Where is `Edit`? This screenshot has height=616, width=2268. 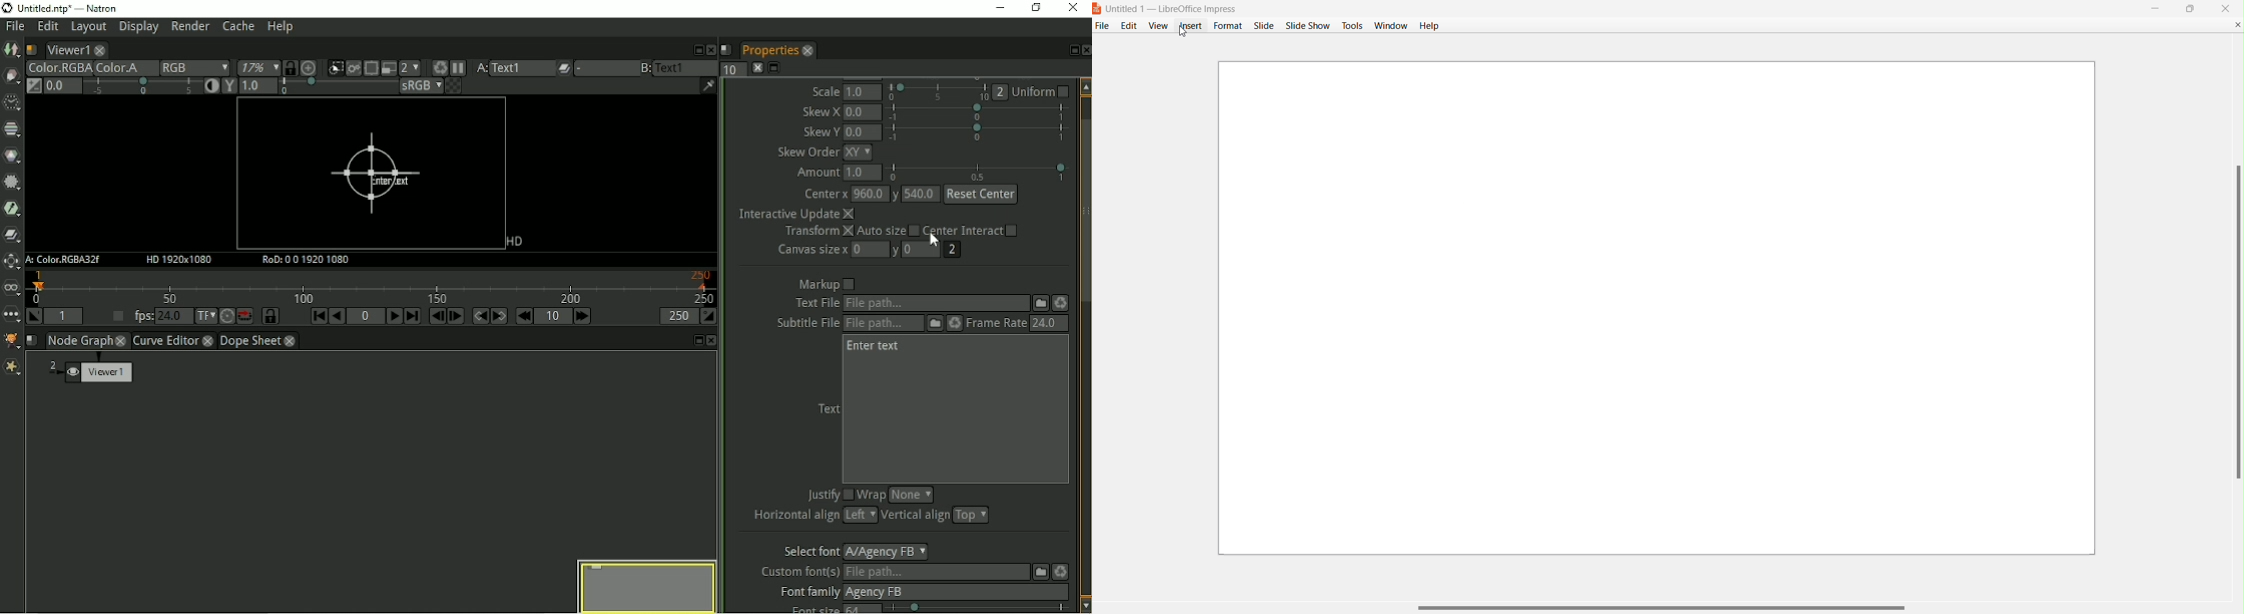
Edit is located at coordinates (1129, 25).